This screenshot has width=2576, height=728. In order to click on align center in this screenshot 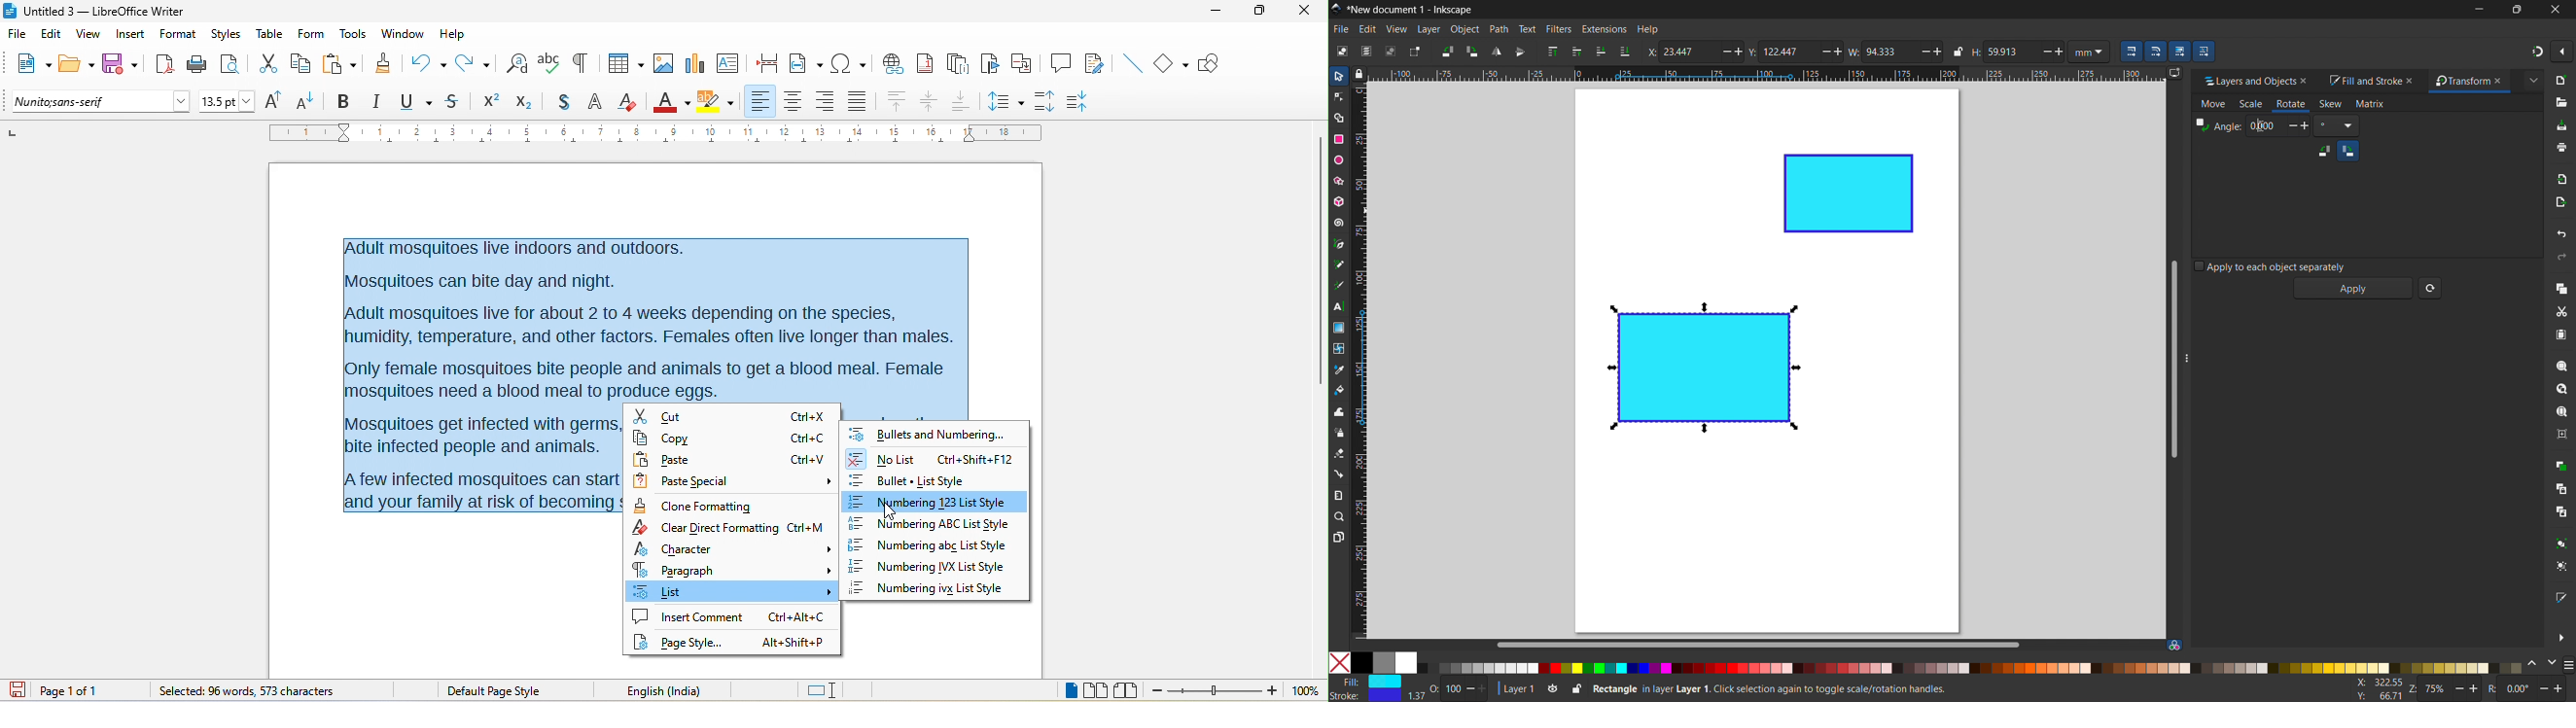, I will do `click(930, 103)`.